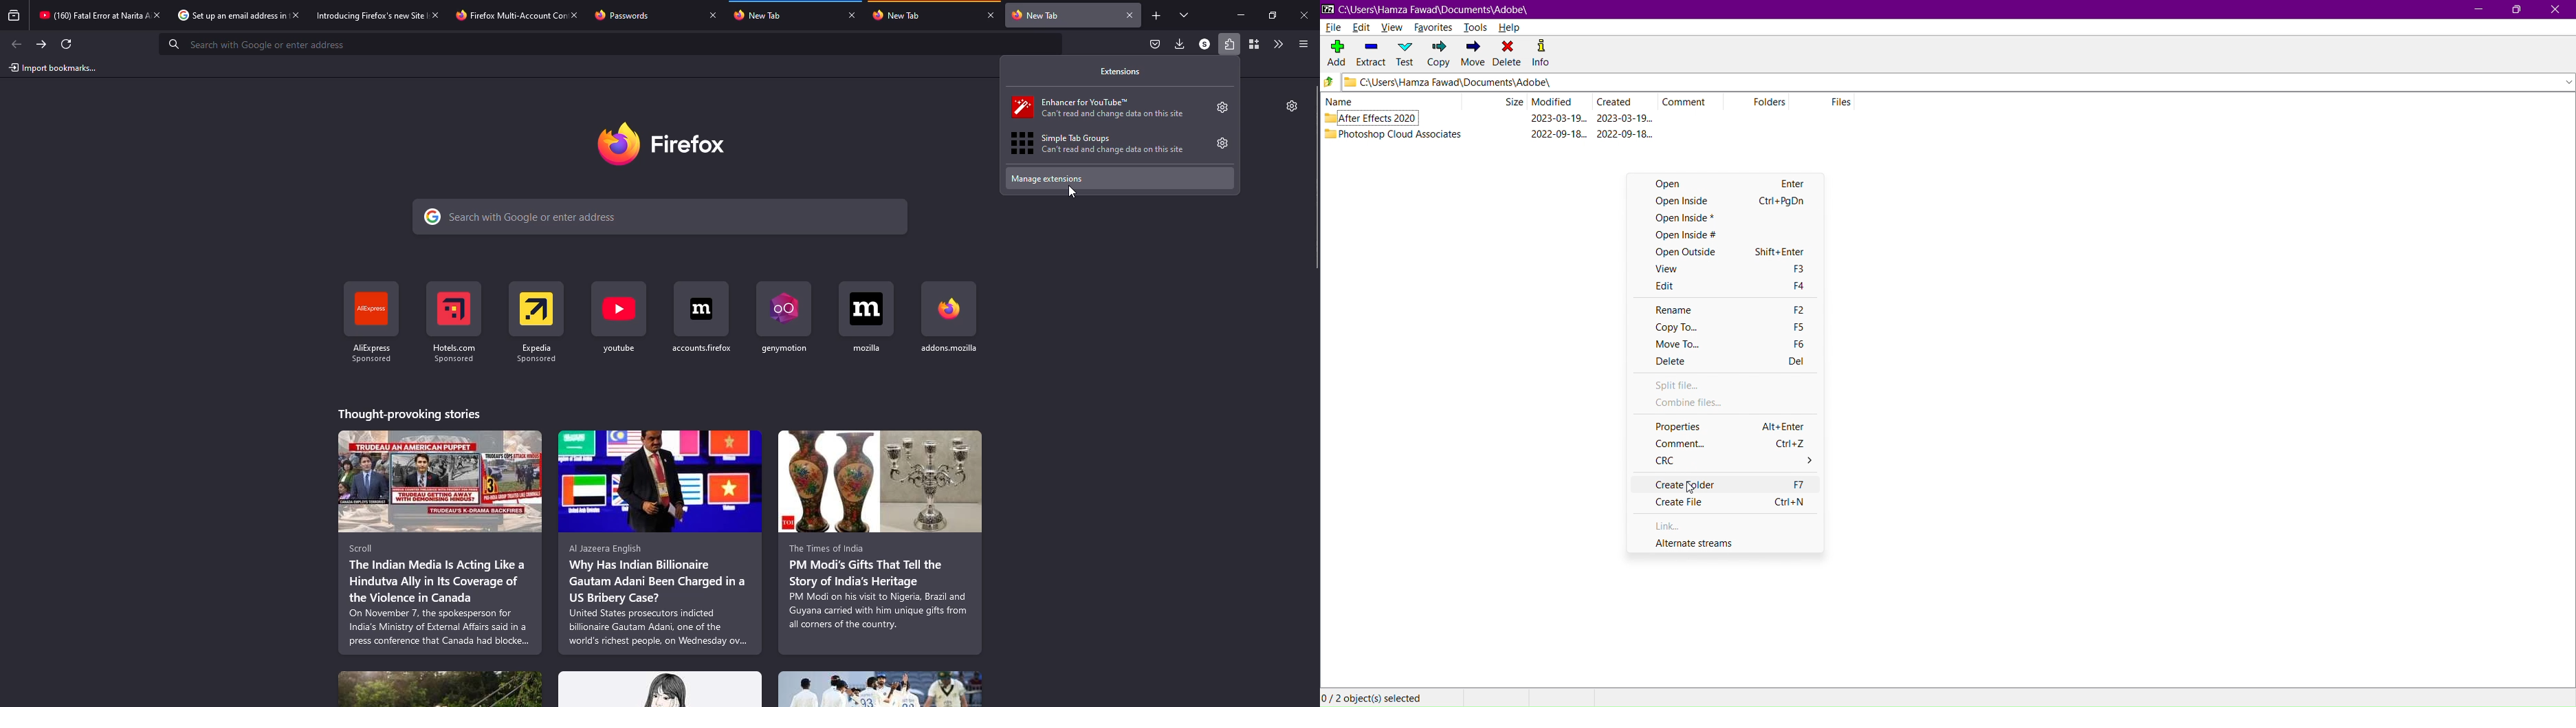 Image resolution: width=2576 pixels, height=728 pixels. What do you see at coordinates (659, 542) in the screenshot?
I see `stories` at bounding box center [659, 542].